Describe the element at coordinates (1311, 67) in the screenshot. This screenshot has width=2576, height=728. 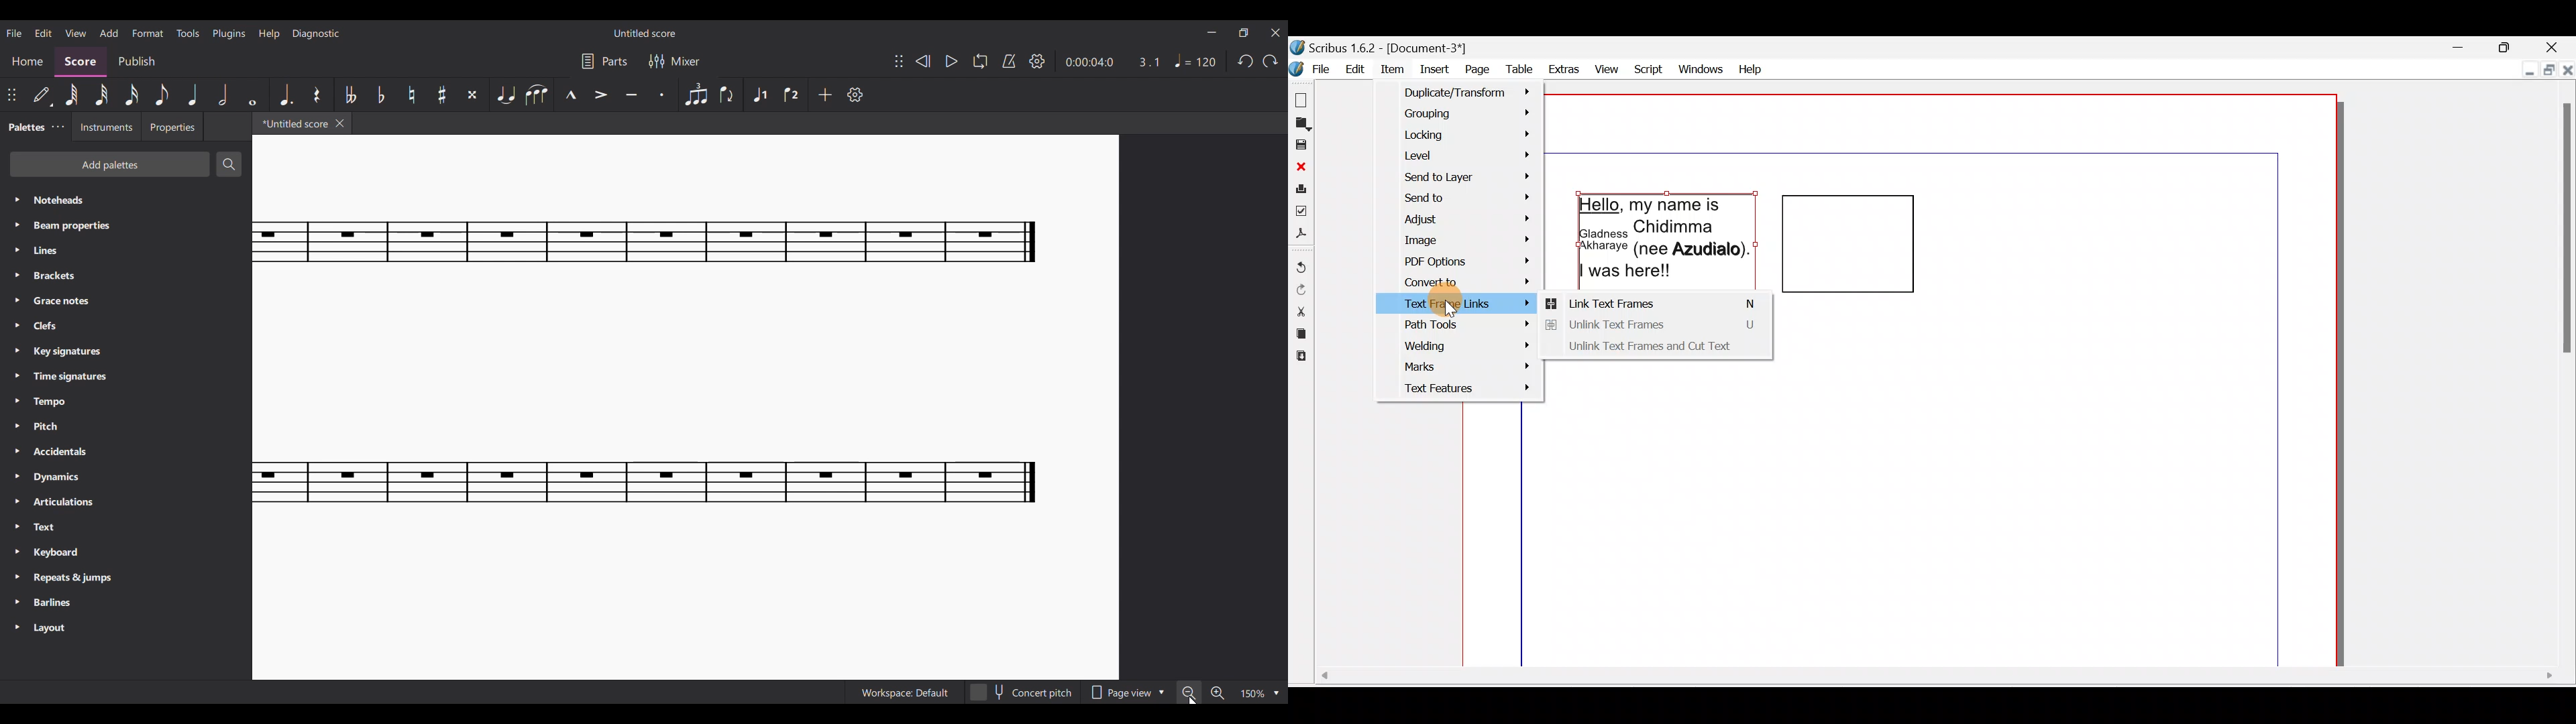
I see `File` at that location.